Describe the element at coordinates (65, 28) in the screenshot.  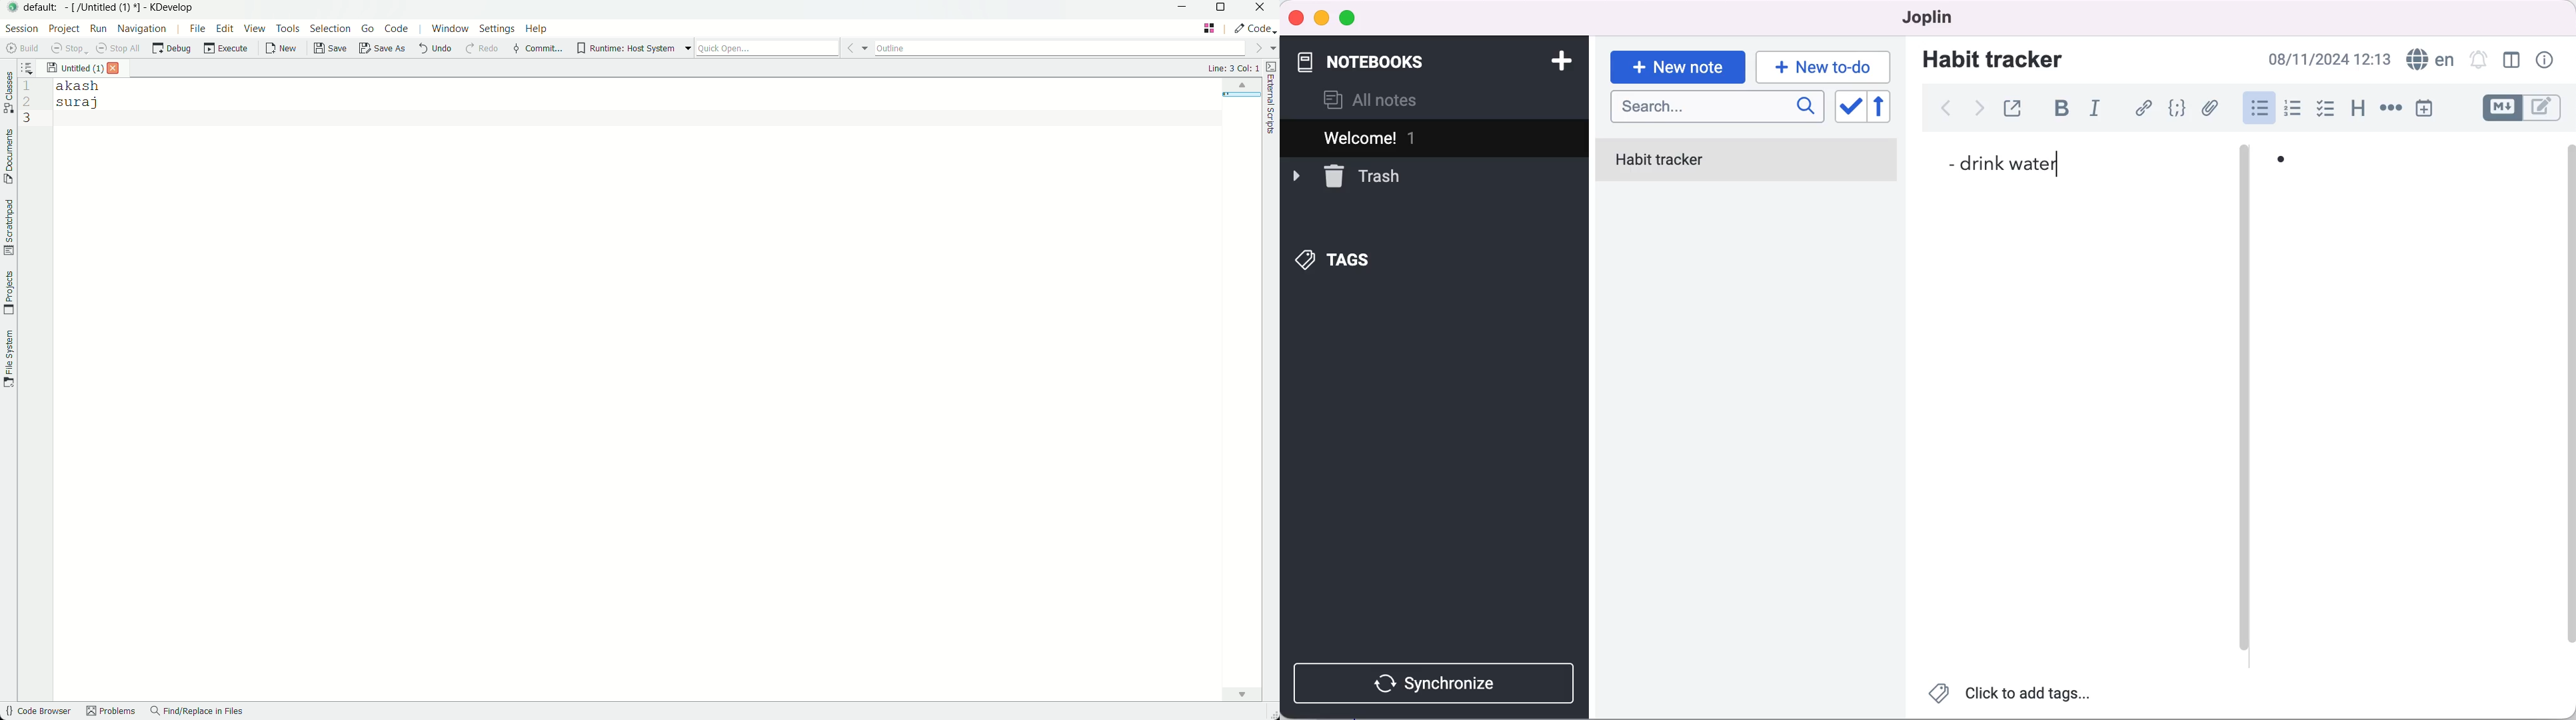
I see `project menu` at that location.